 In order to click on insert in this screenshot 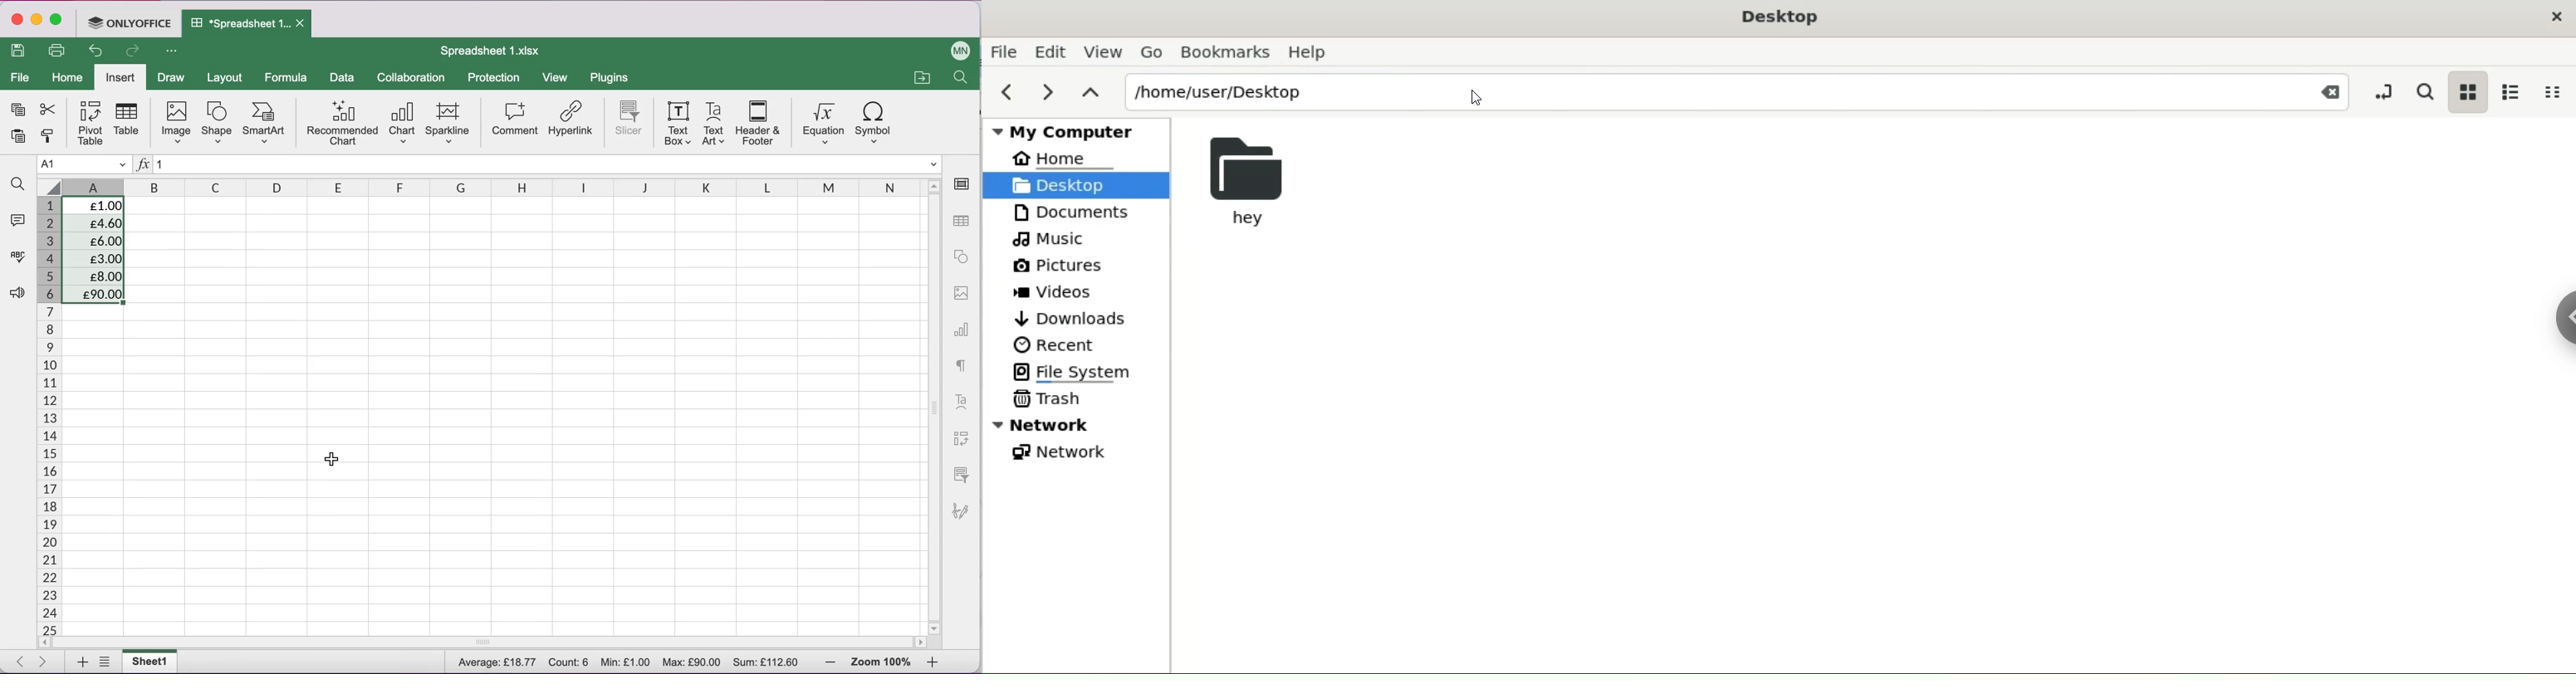, I will do `click(120, 77)`.